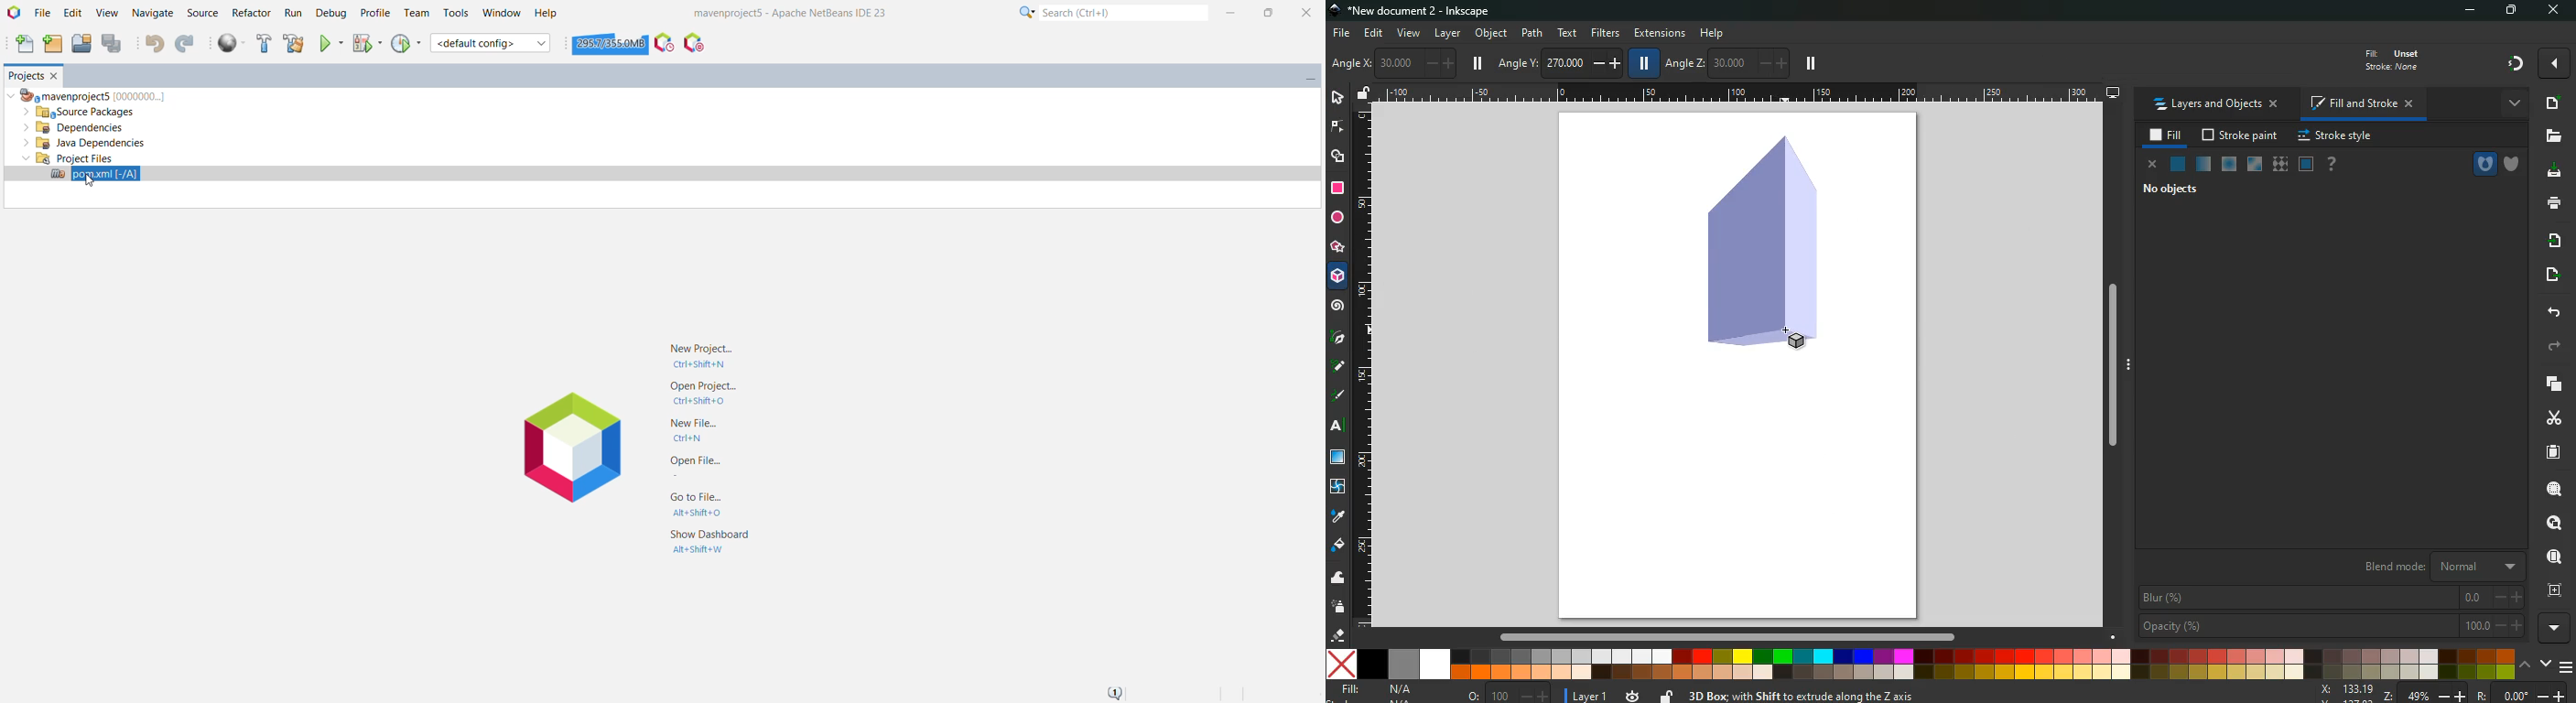 This screenshot has height=728, width=2576. Describe the element at coordinates (1340, 637) in the screenshot. I see `eraser` at that location.